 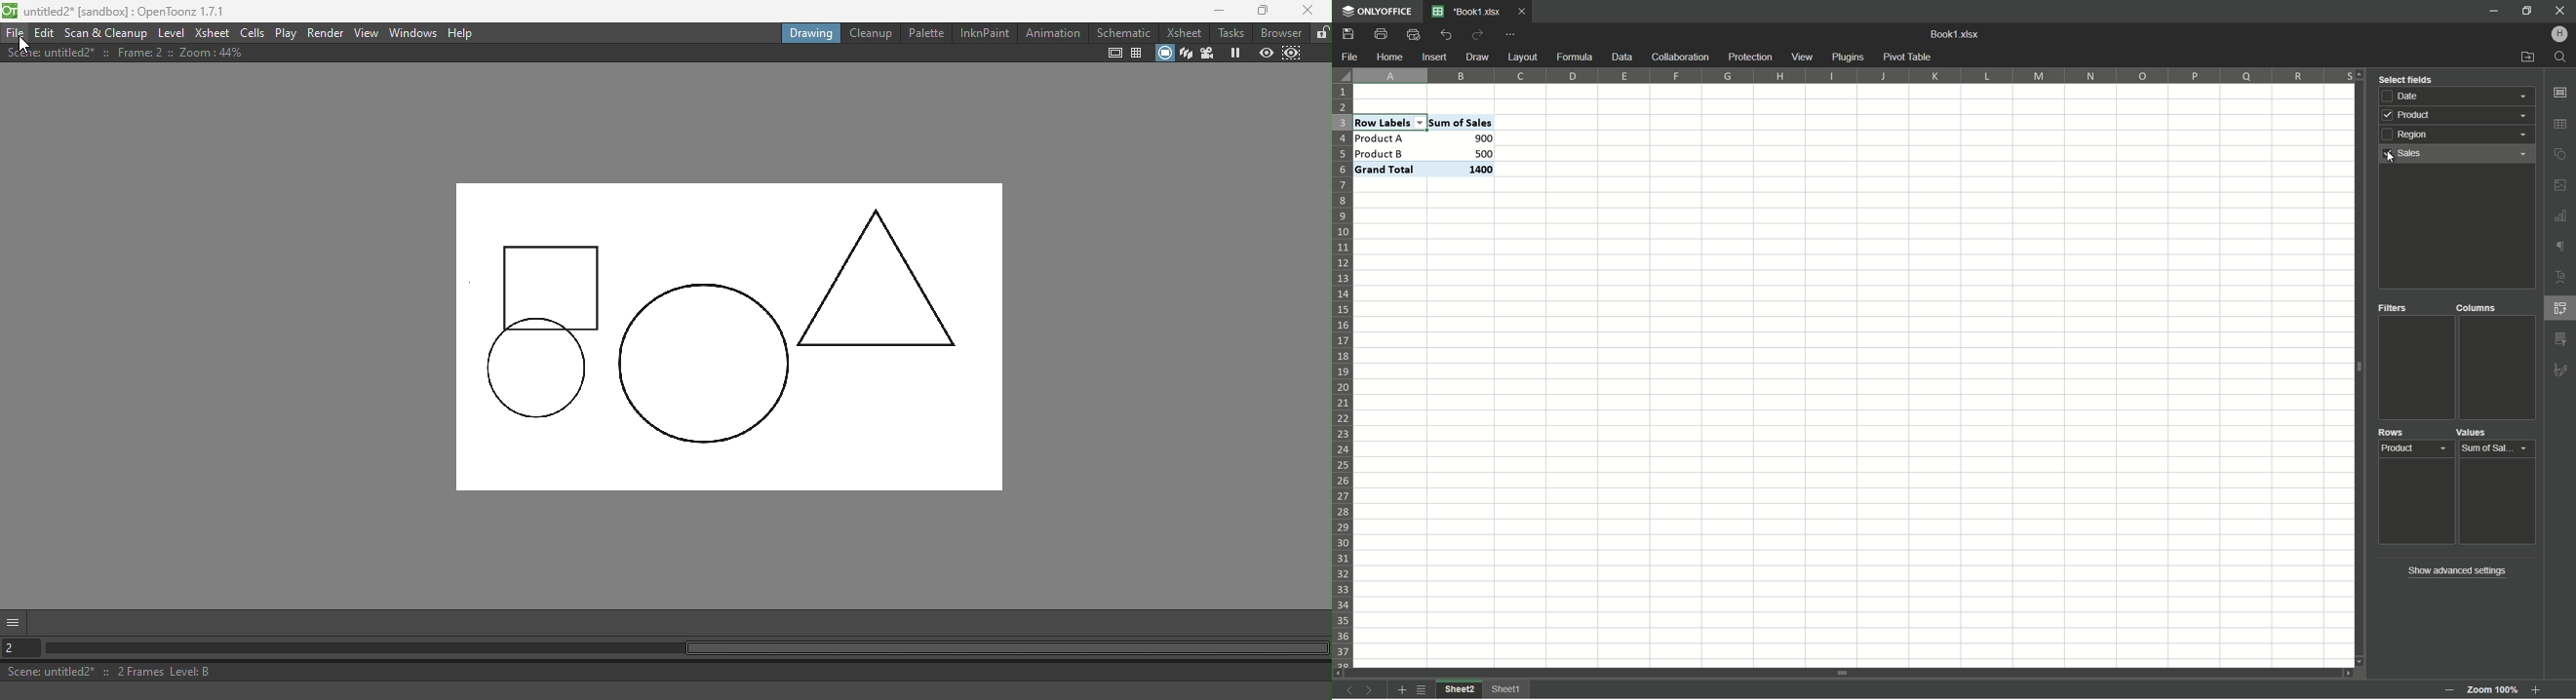 I want to click on Values, so click(x=2477, y=434).